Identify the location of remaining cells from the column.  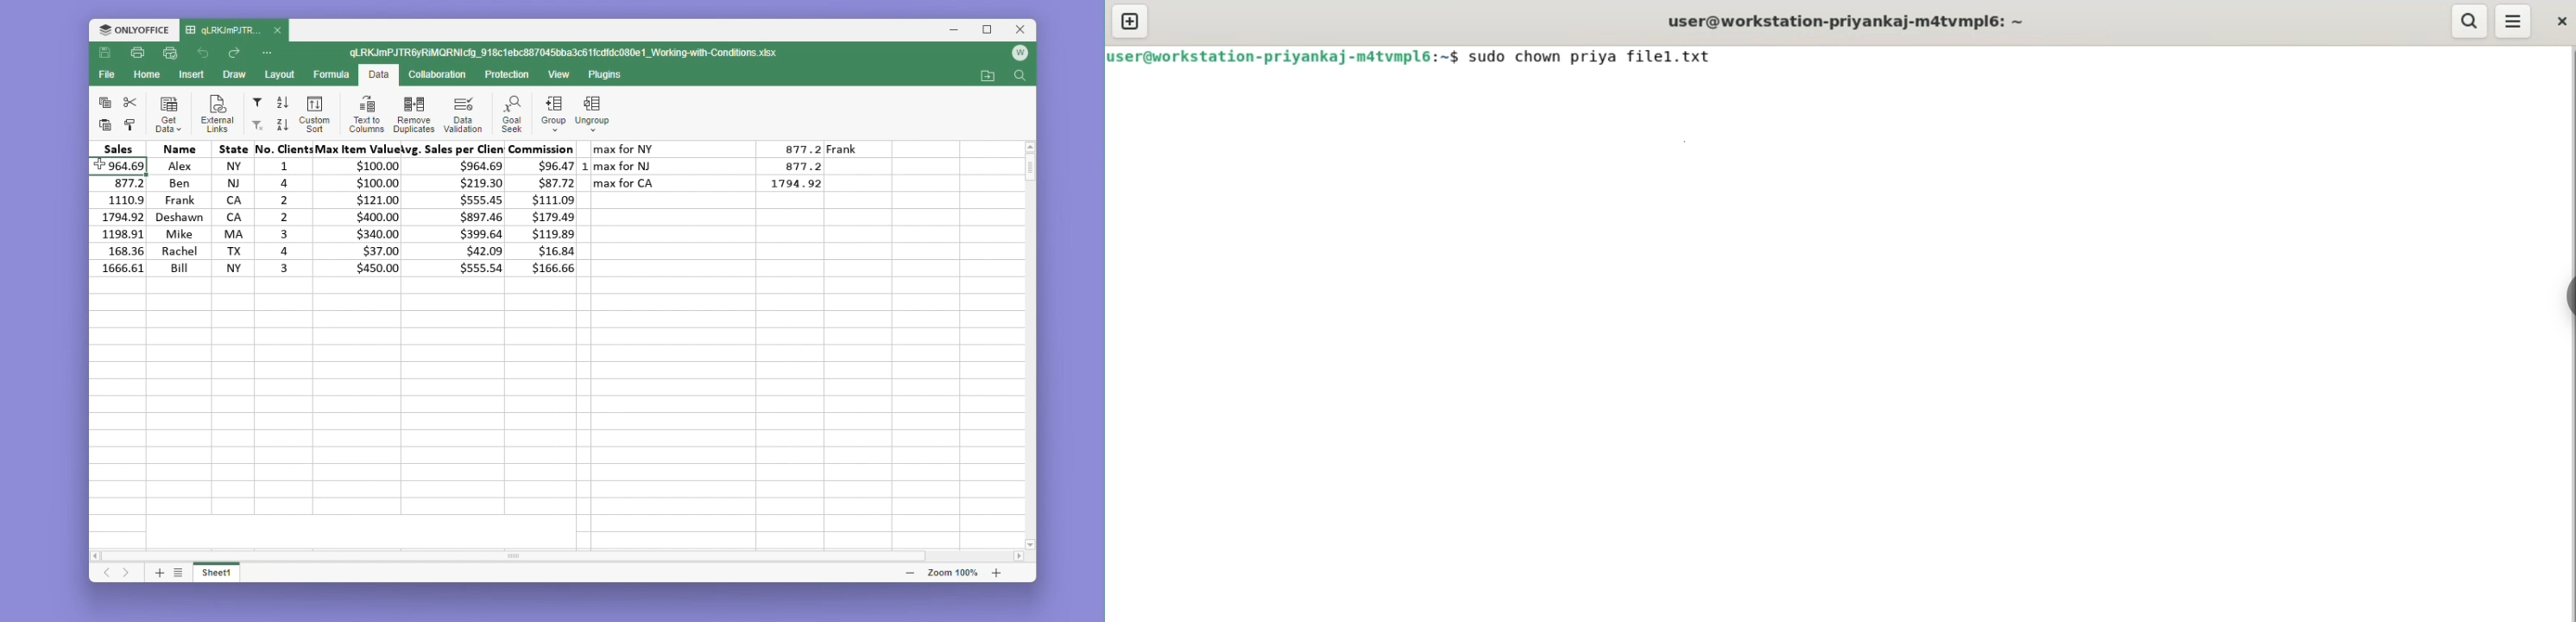
(121, 262).